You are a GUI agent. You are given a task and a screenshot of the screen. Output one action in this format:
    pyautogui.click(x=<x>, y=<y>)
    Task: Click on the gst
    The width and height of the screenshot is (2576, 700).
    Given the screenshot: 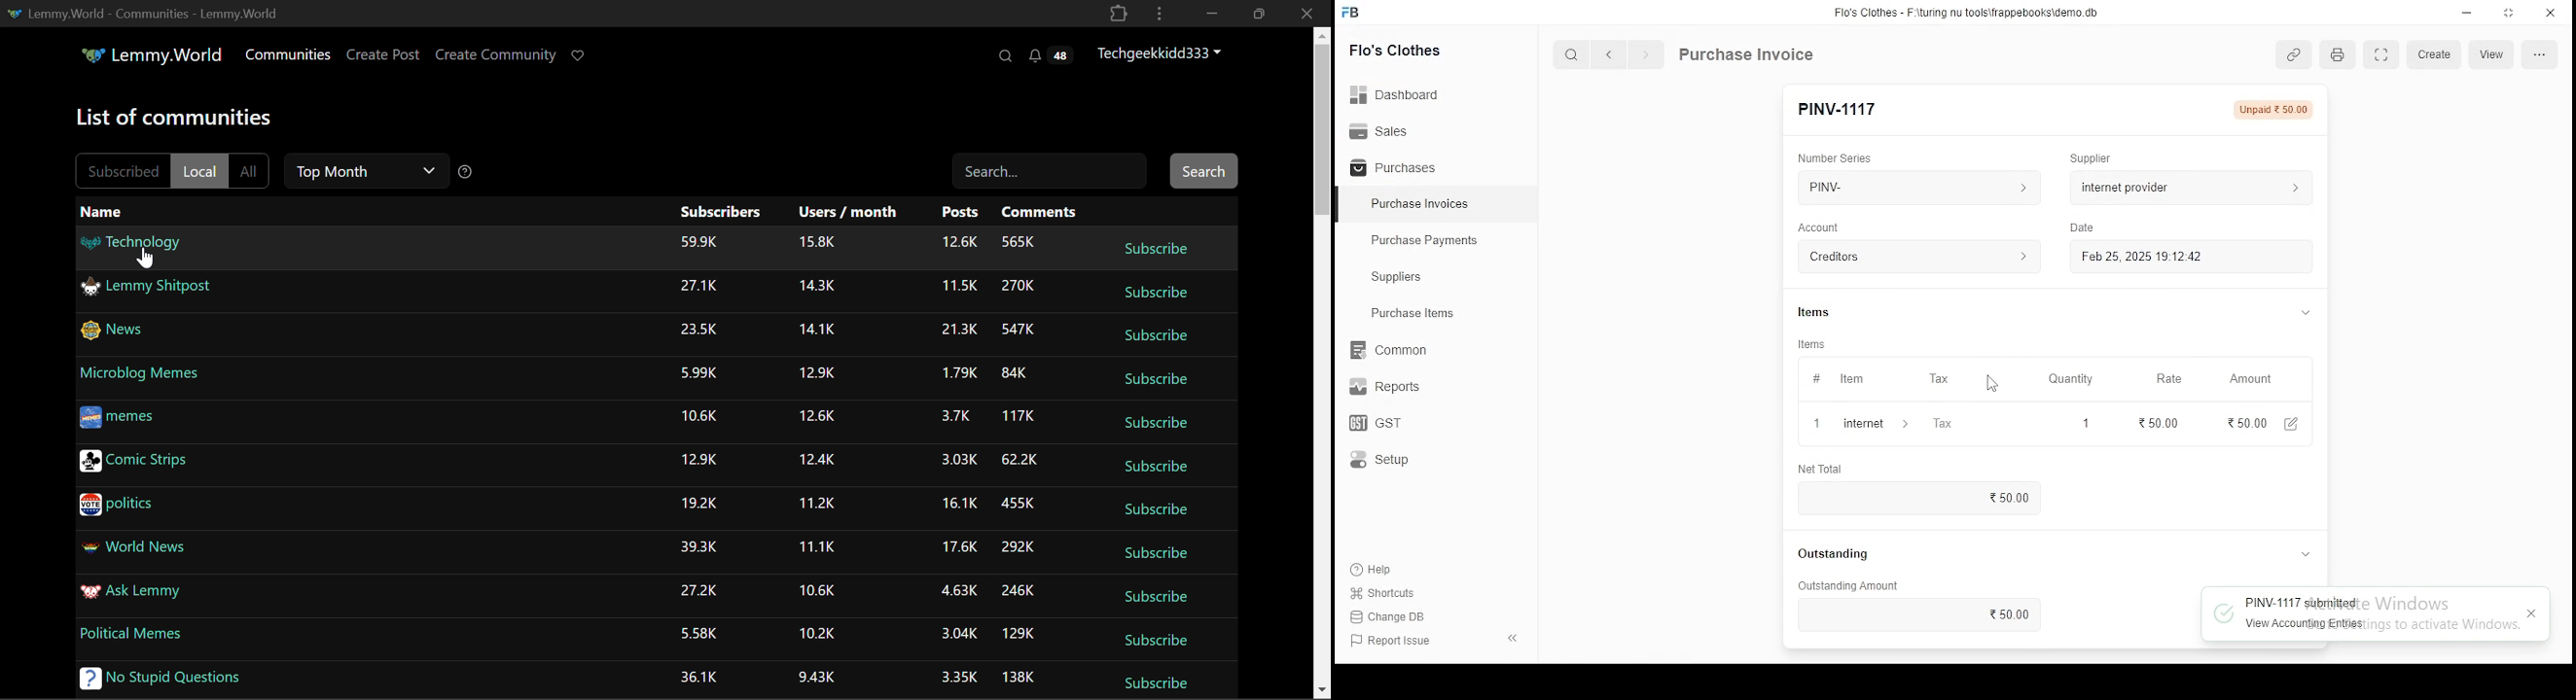 What is the action you would take?
    pyautogui.click(x=1376, y=425)
    